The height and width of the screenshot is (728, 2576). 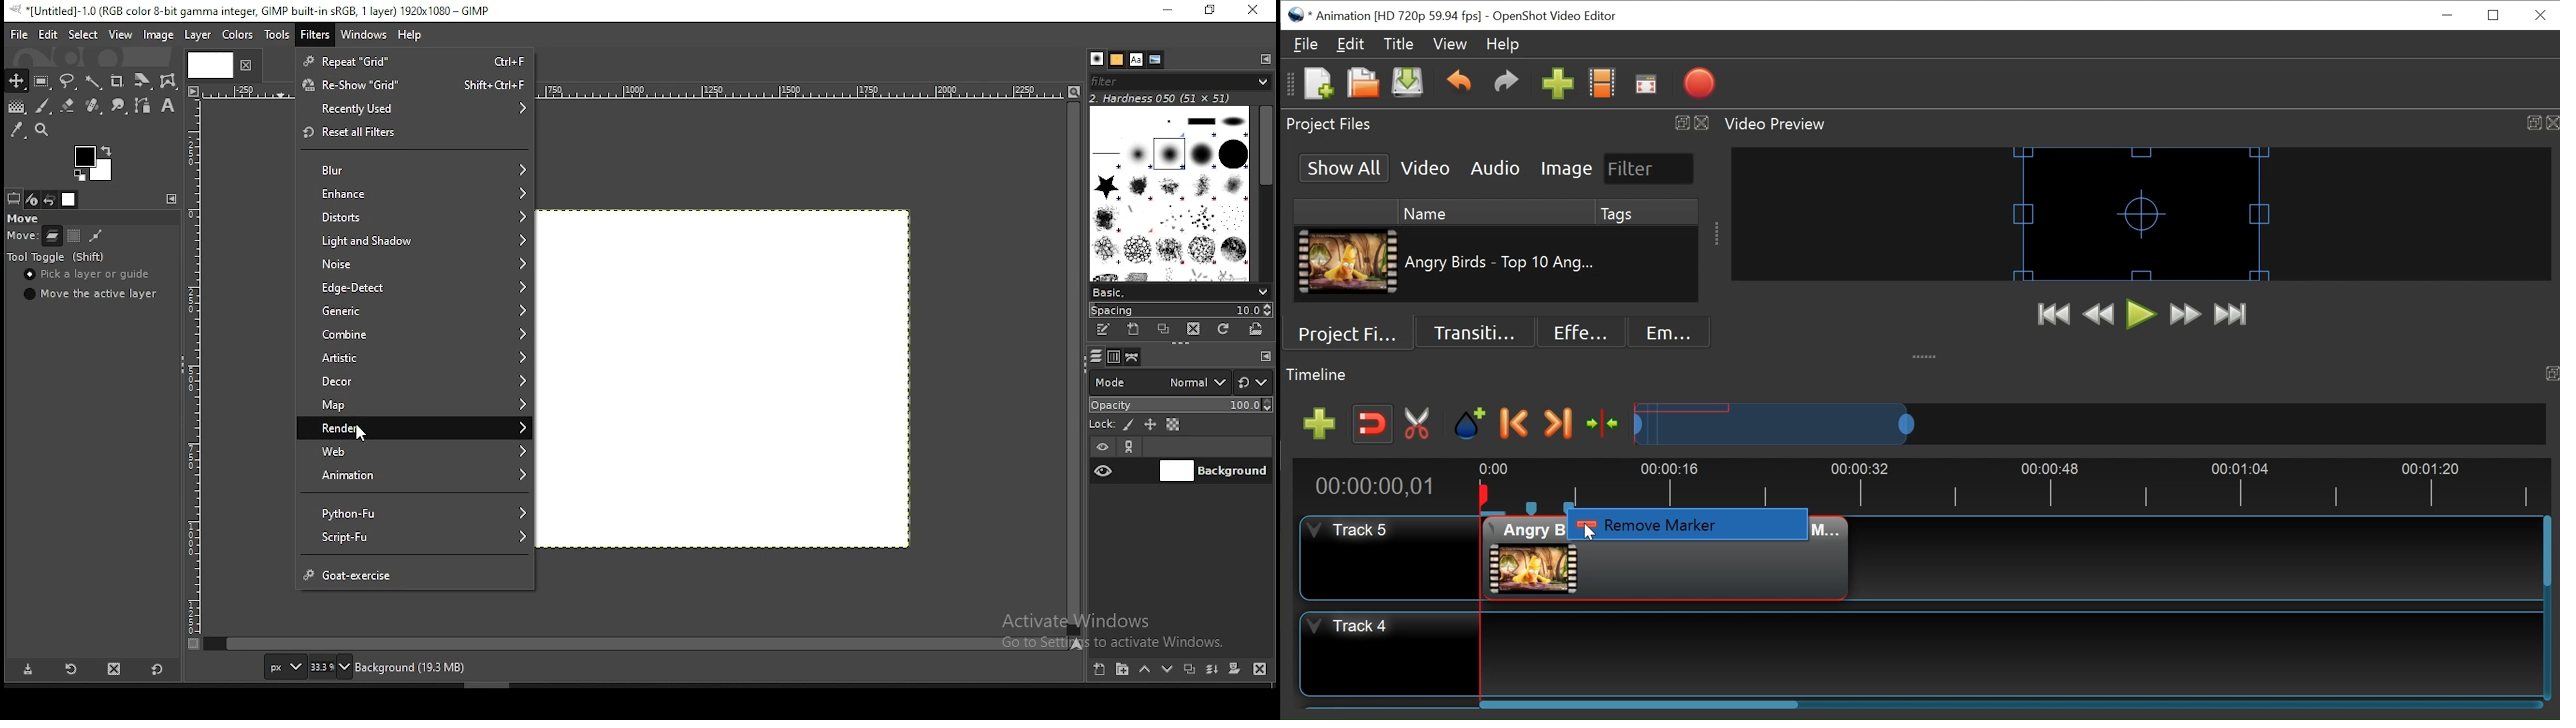 I want to click on help, so click(x=412, y=36).